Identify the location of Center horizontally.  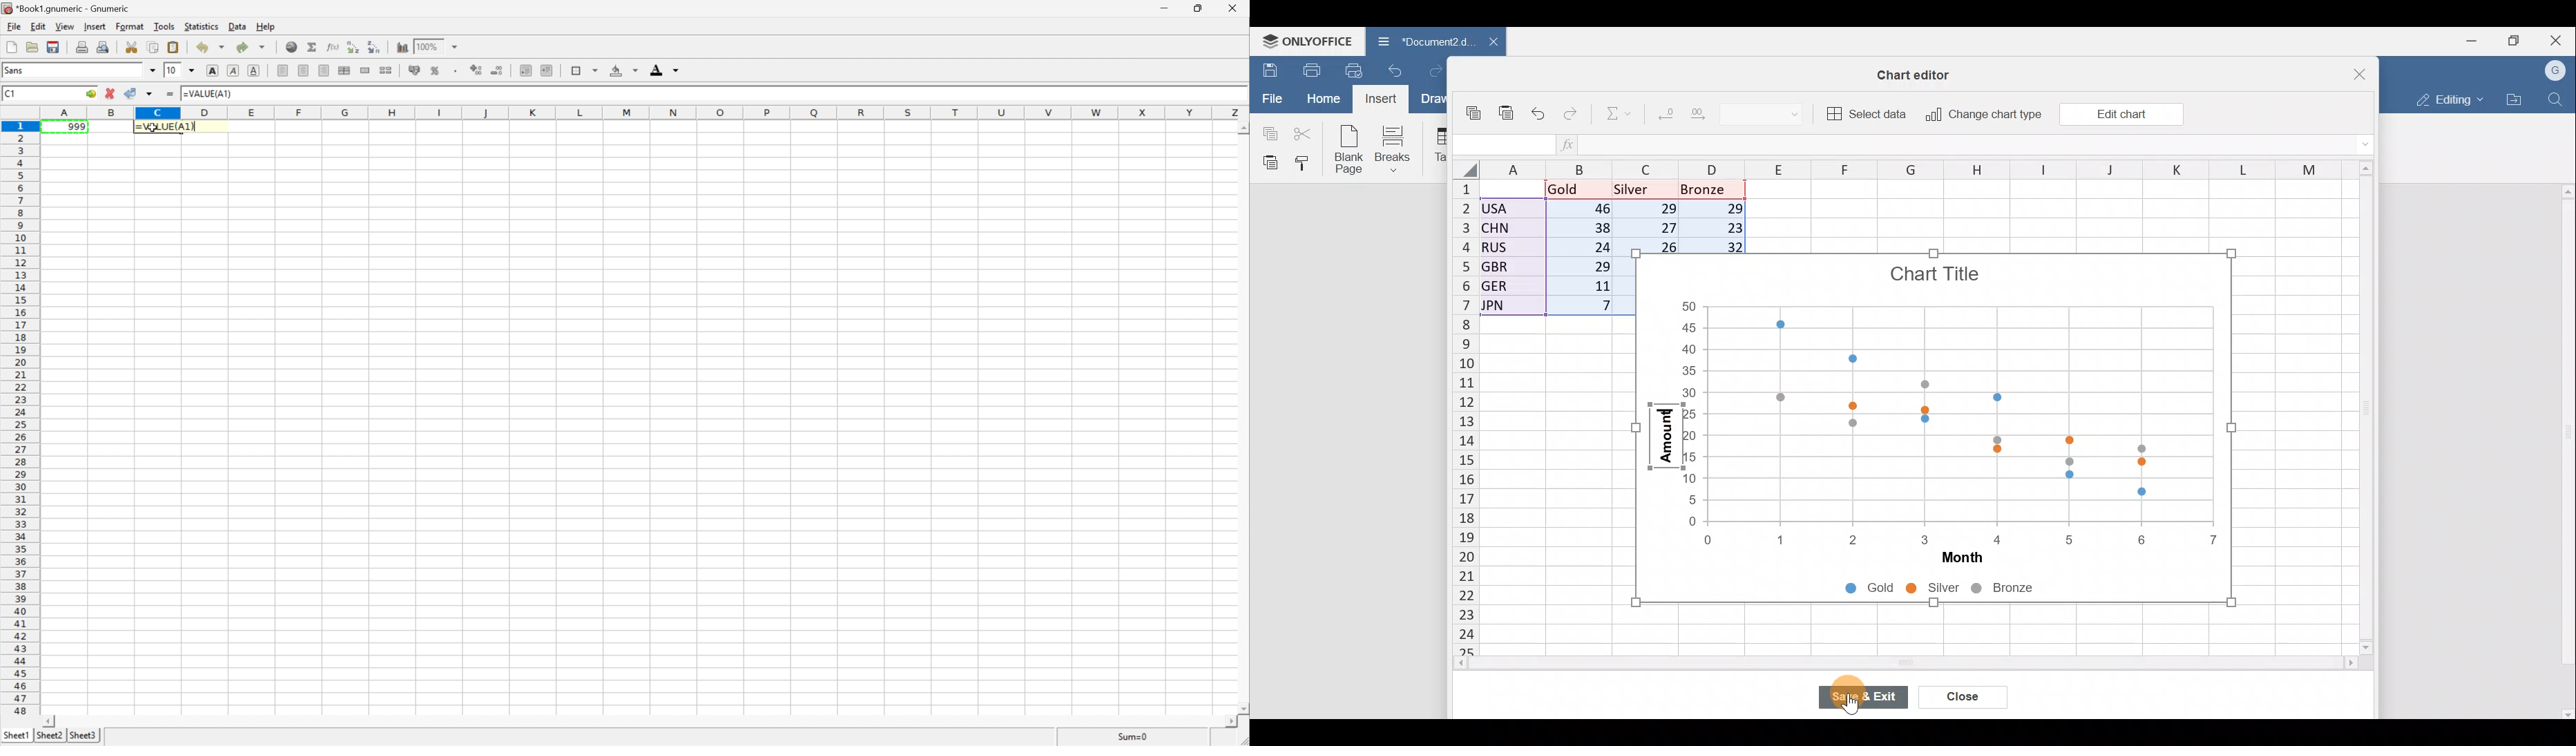
(303, 70).